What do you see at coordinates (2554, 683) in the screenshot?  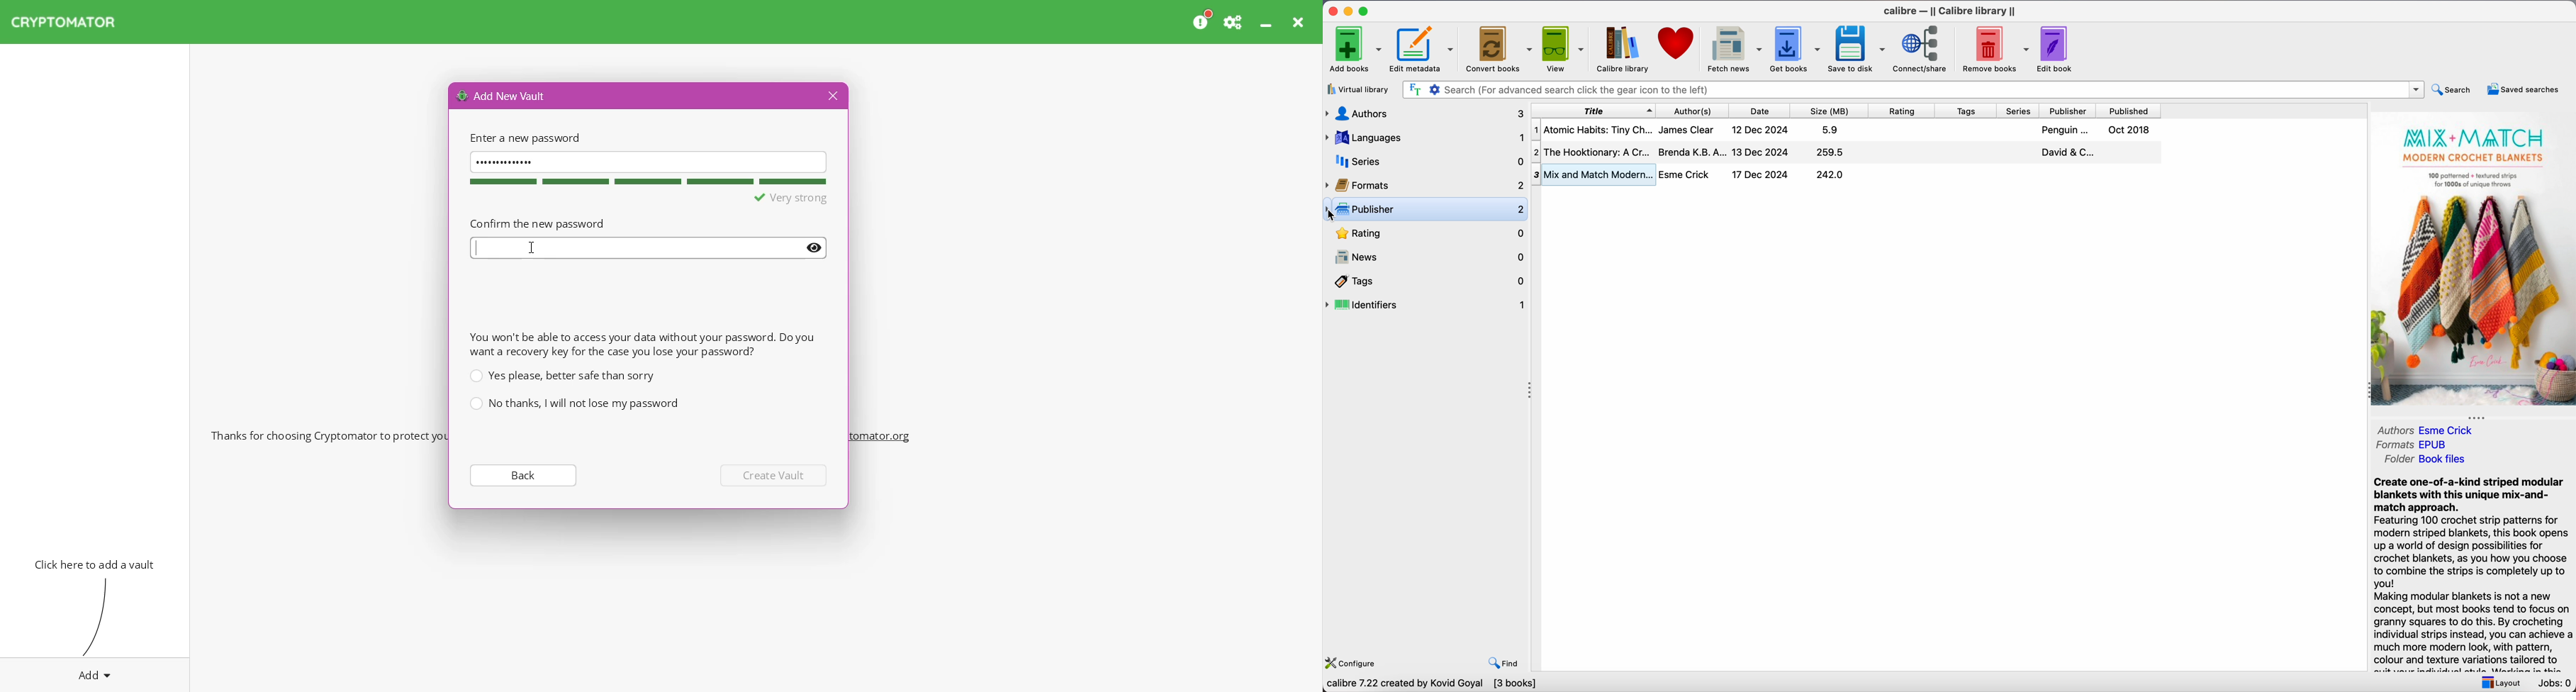 I see `Jobs: 0` at bounding box center [2554, 683].